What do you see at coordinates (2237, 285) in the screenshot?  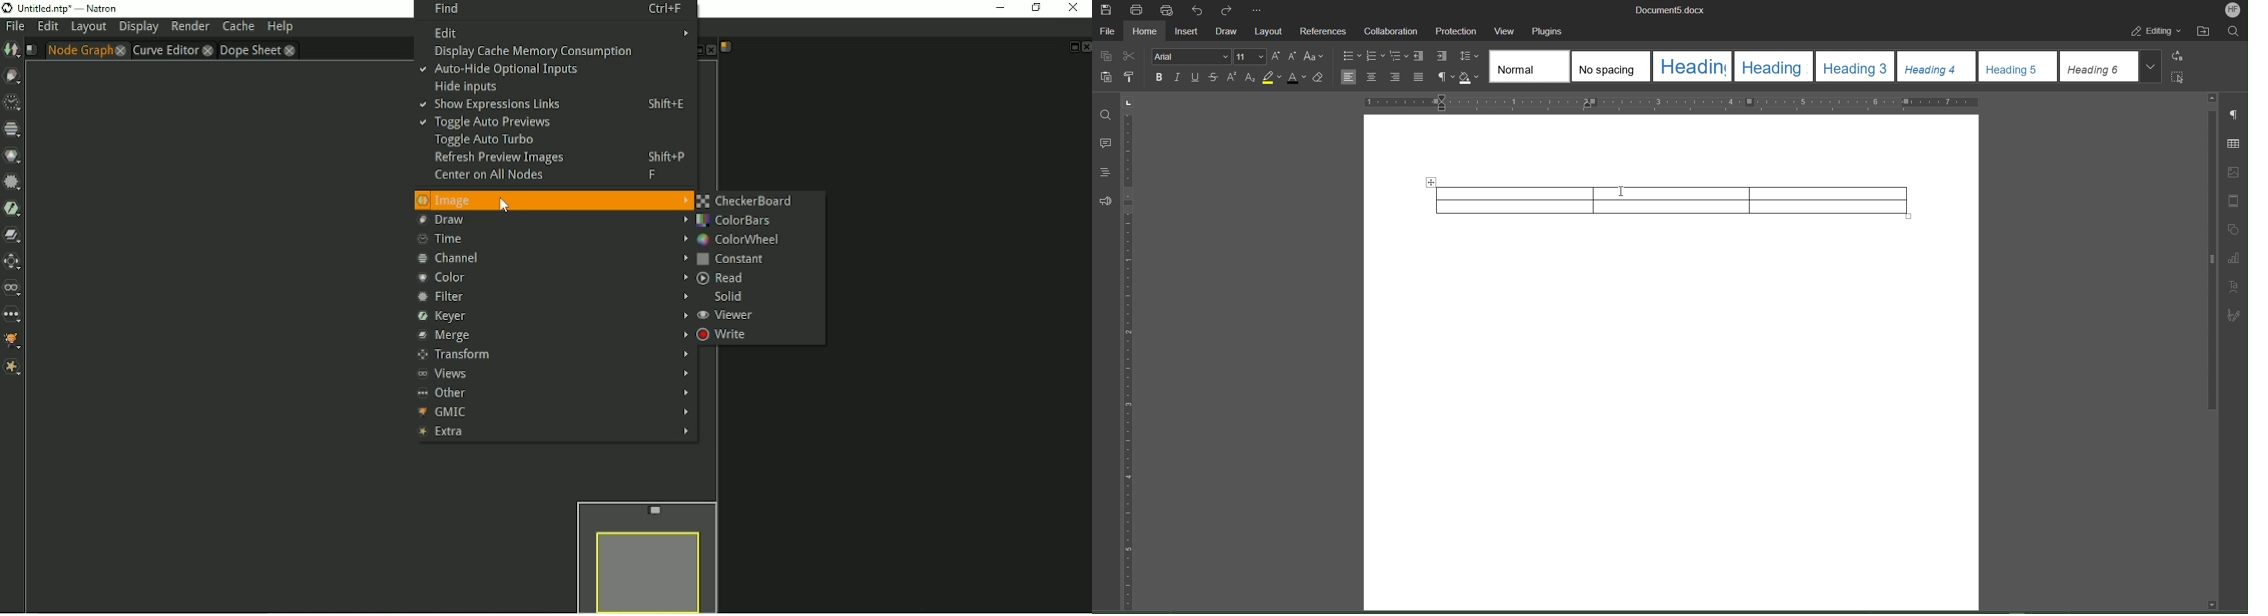 I see `Text Art` at bounding box center [2237, 285].